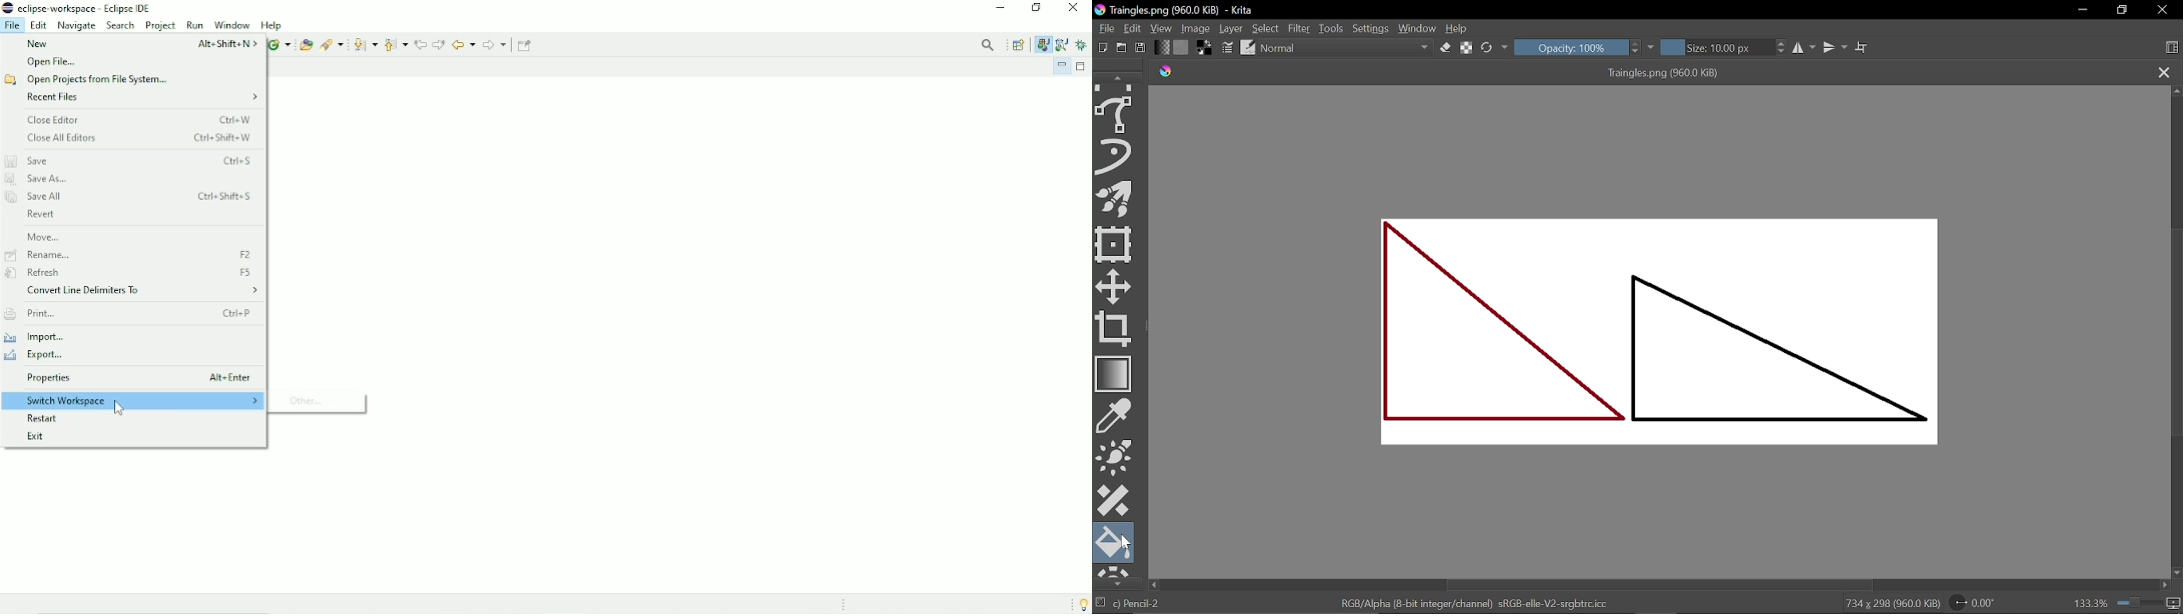 This screenshot has width=2184, height=616. What do you see at coordinates (231, 25) in the screenshot?
I see `Window` at bounding box center [231, 25].